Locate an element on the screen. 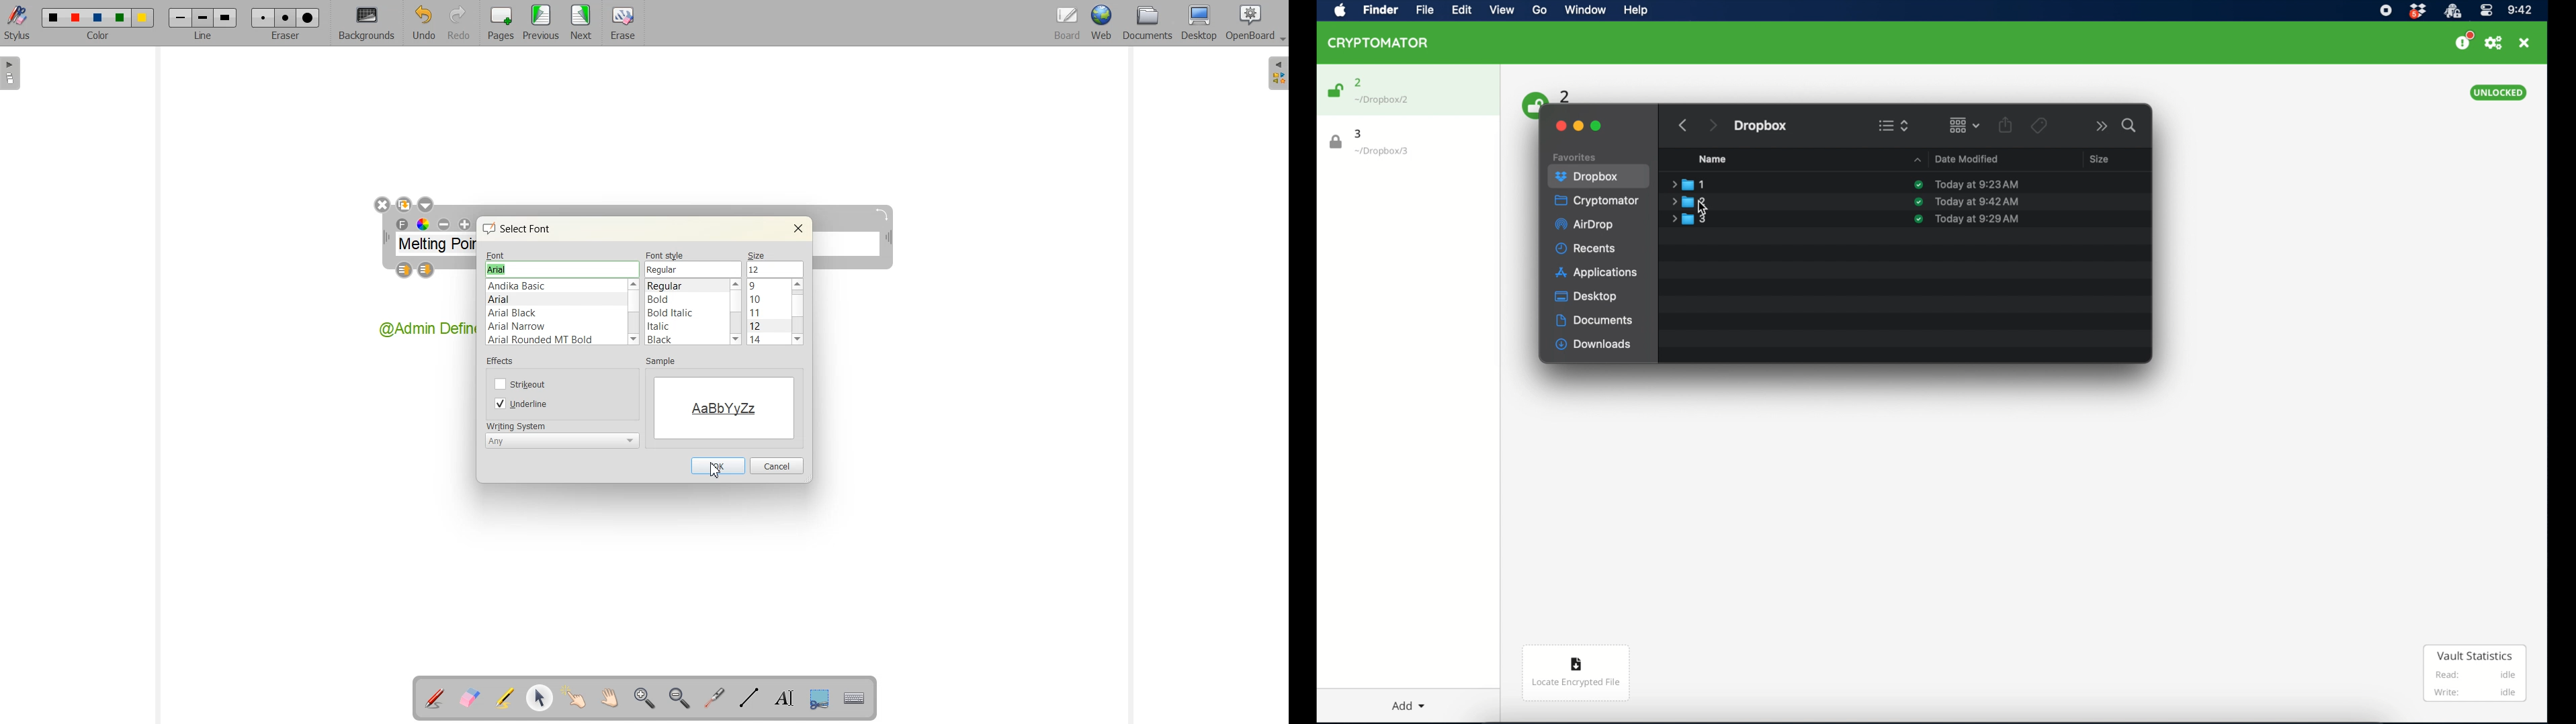 This screenshot has width=2576, height=728. Minimize text size is located at coordinates (445, 225).